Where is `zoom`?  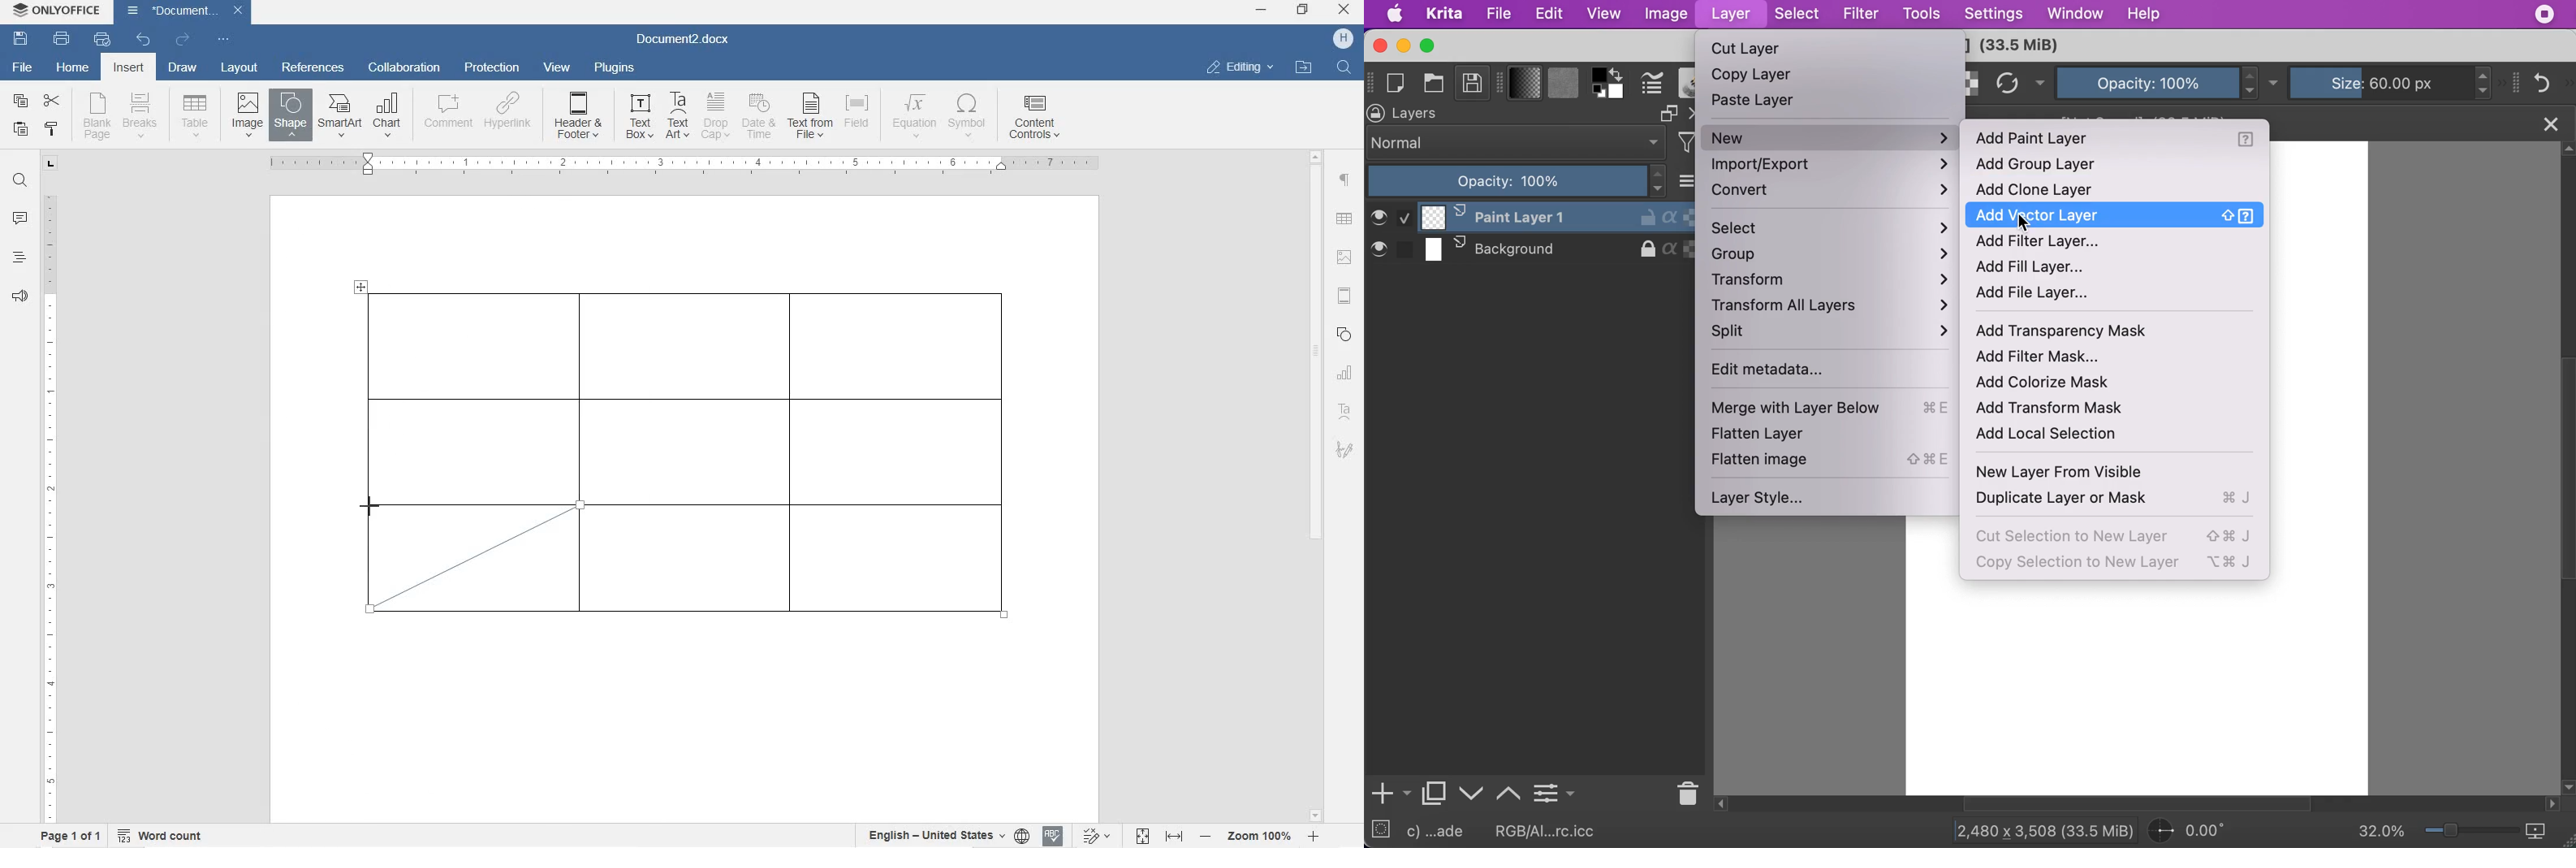 zoom is located at coordinates (2472, 833).